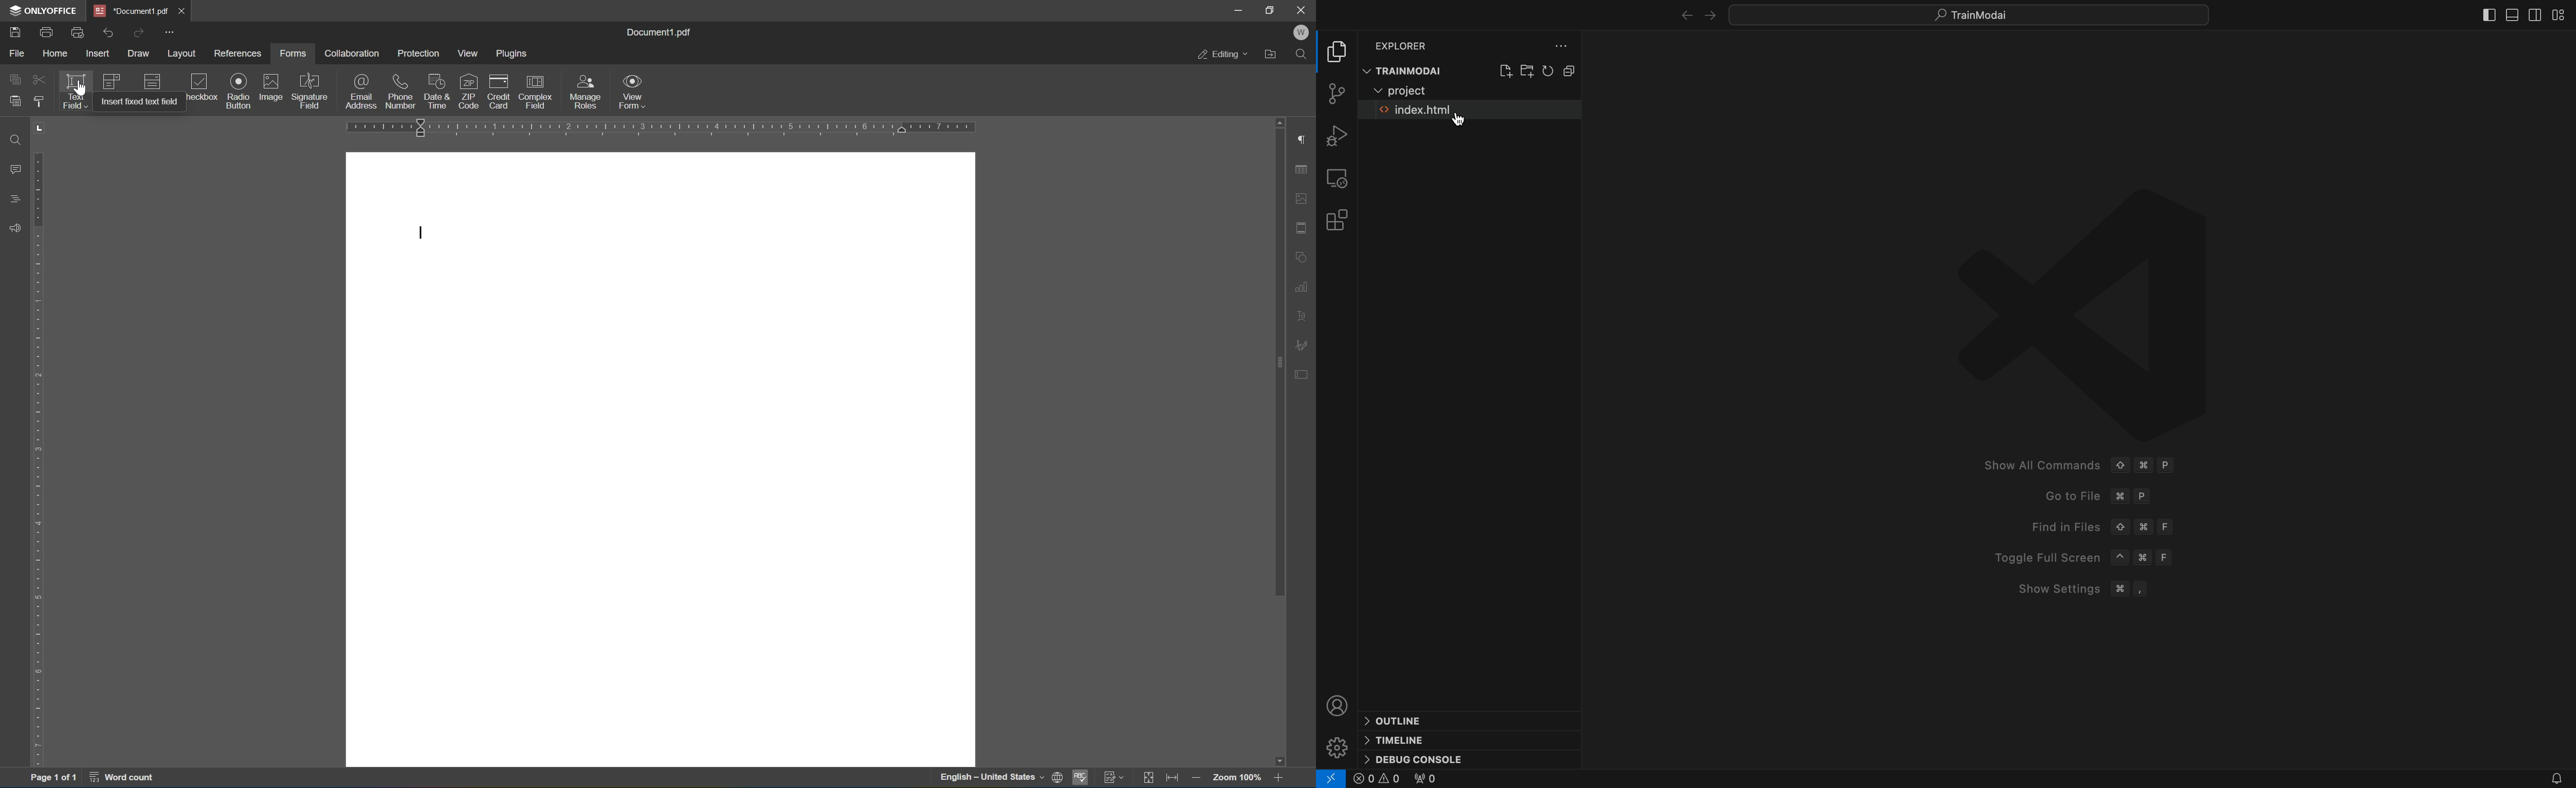 This screenshot has width=2576, height=812. What do you see at coordinates (180, 10) in the screenshot?
I see `close` at bounding box center [180, 10].